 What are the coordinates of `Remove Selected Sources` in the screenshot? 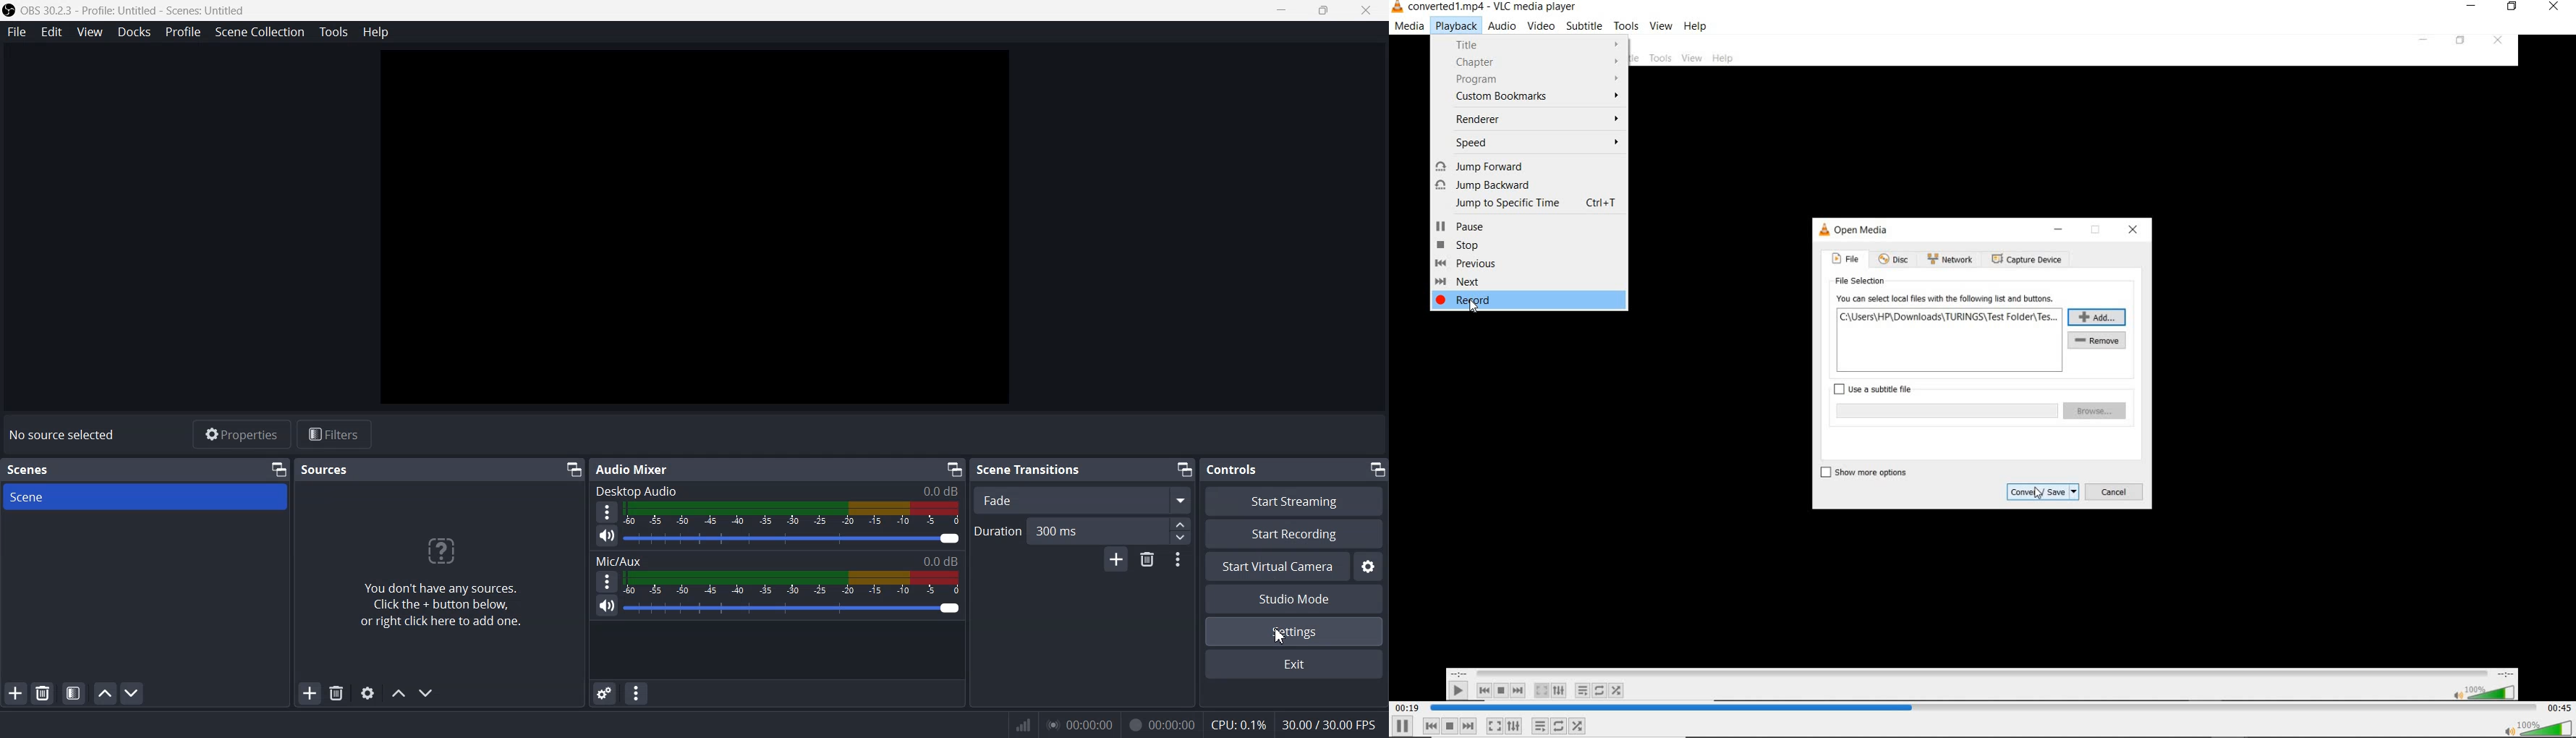 It's located at (339, 692).